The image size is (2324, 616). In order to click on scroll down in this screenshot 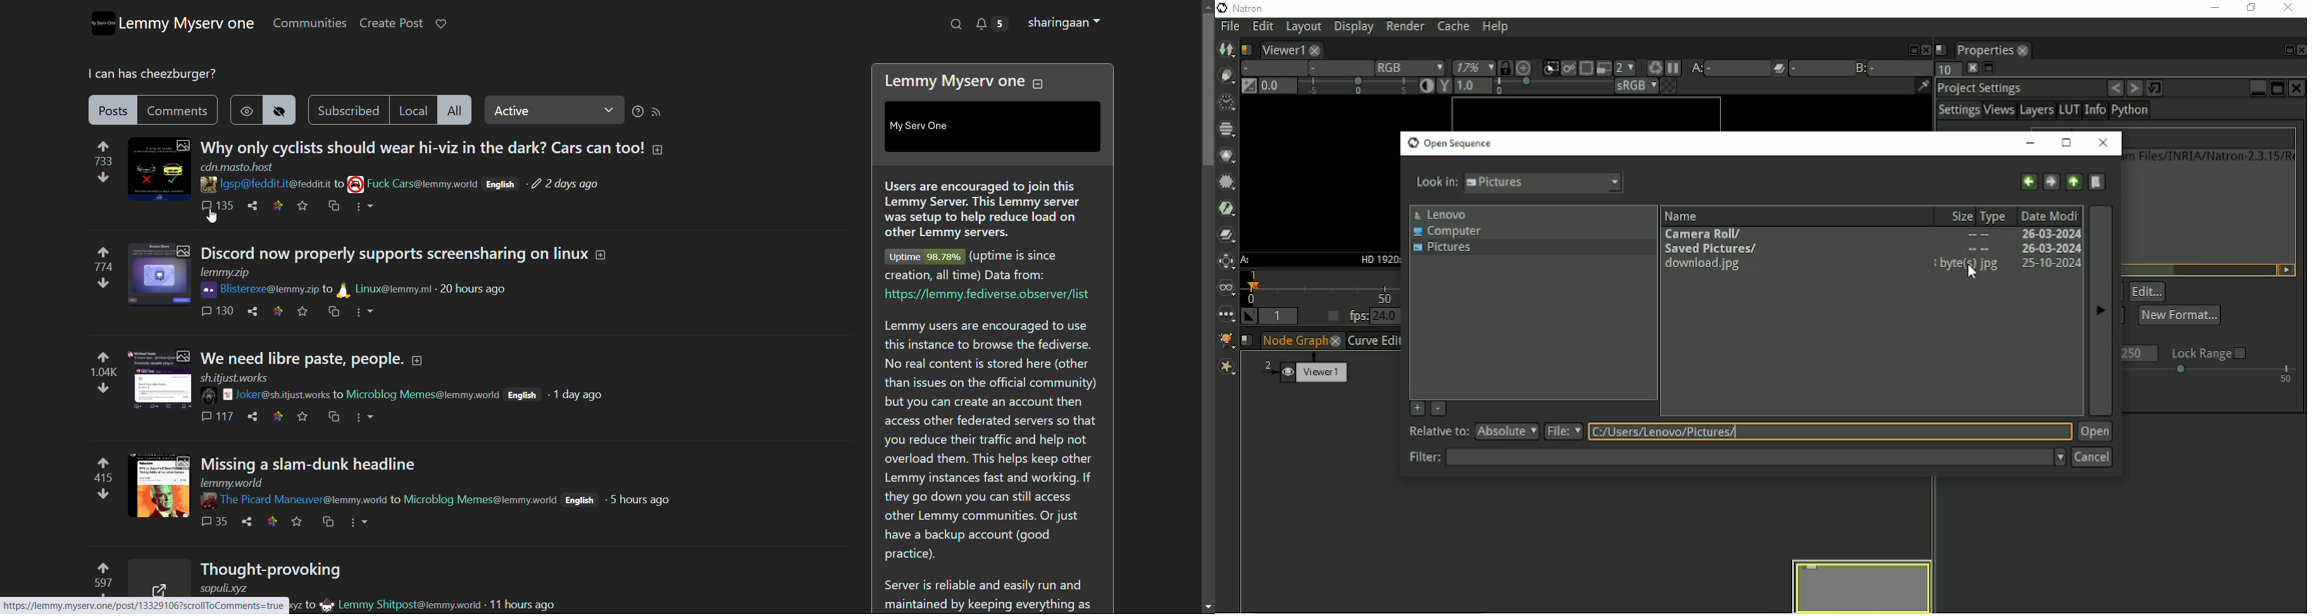, I will do `click(1208, 607)`.